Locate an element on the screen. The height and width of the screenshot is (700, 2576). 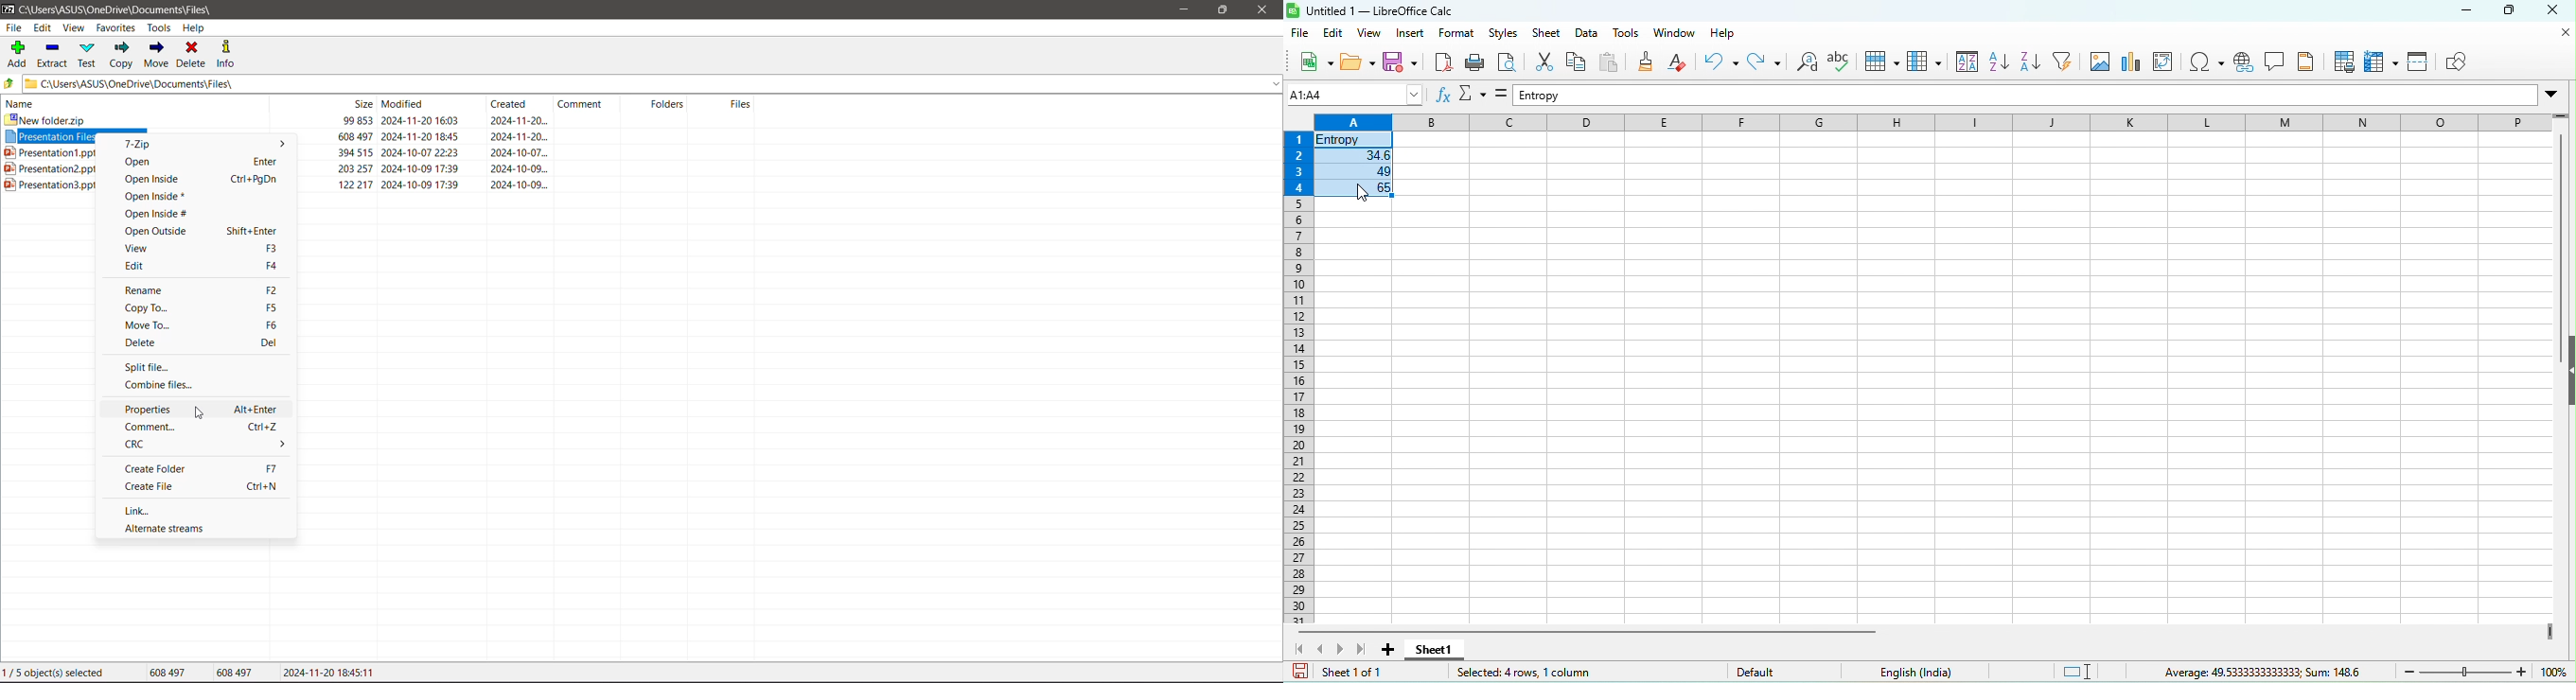
clone formatting is located at coordinates (1648, 62).